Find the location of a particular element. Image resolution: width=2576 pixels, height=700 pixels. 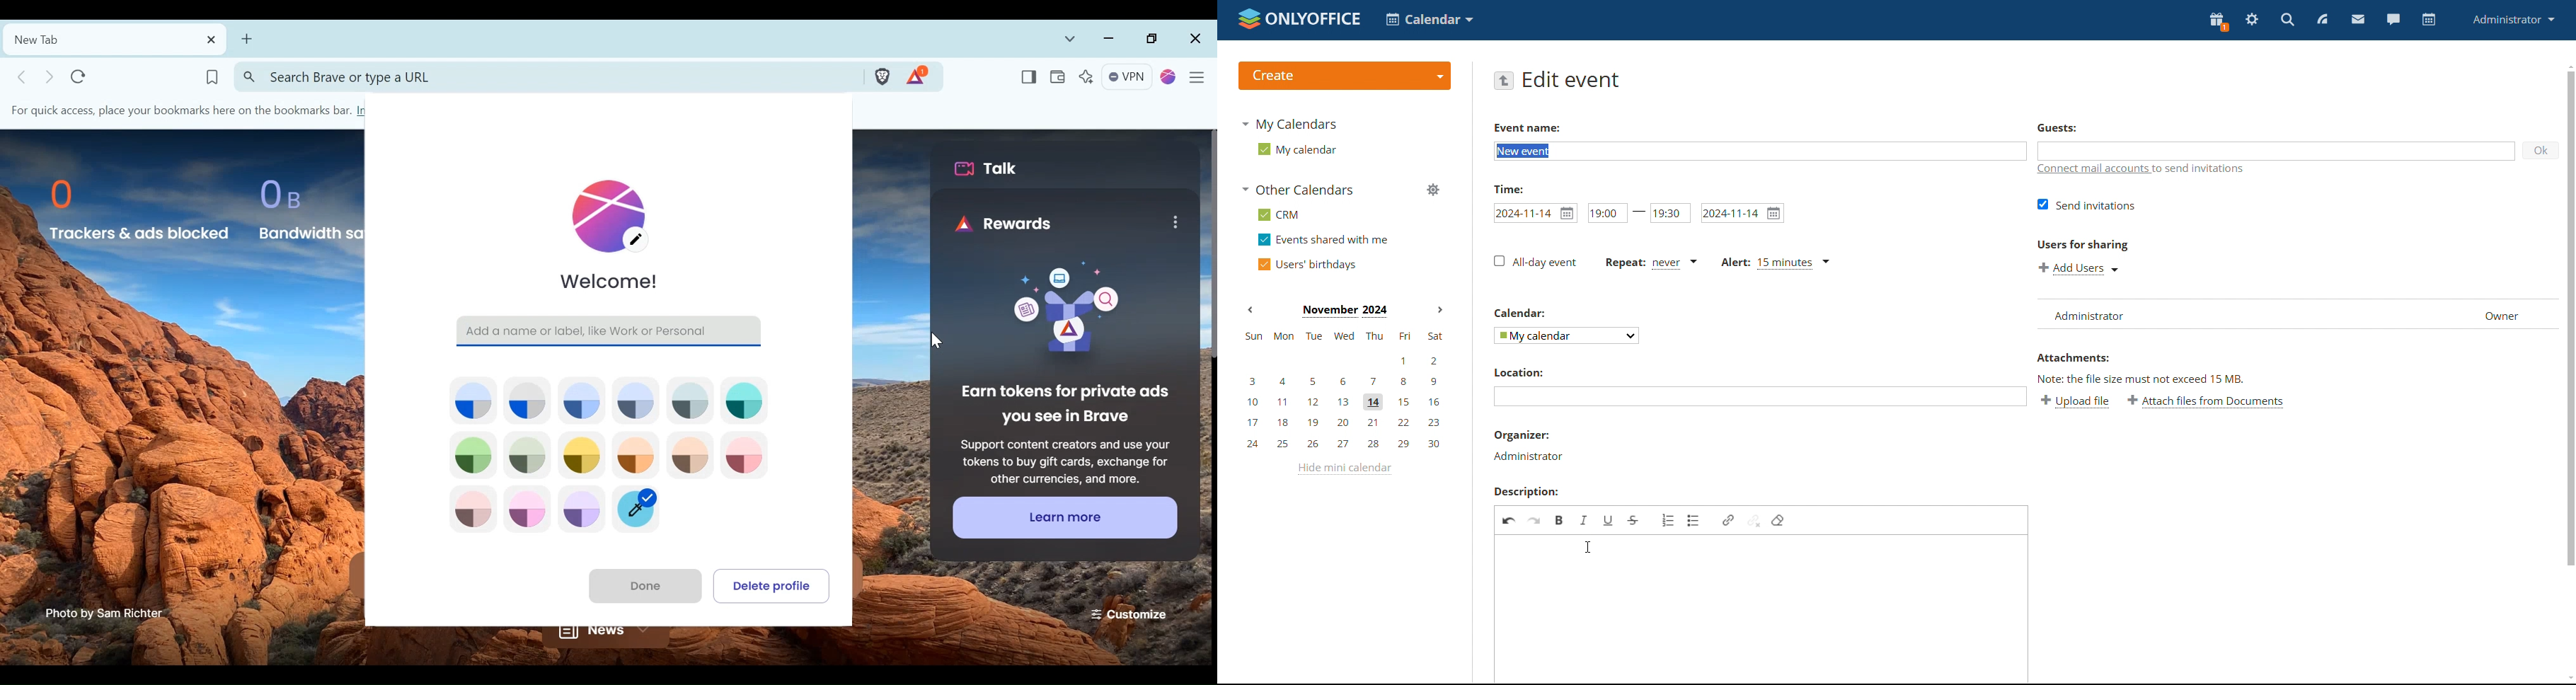

 is located at coordinates (932, 343).